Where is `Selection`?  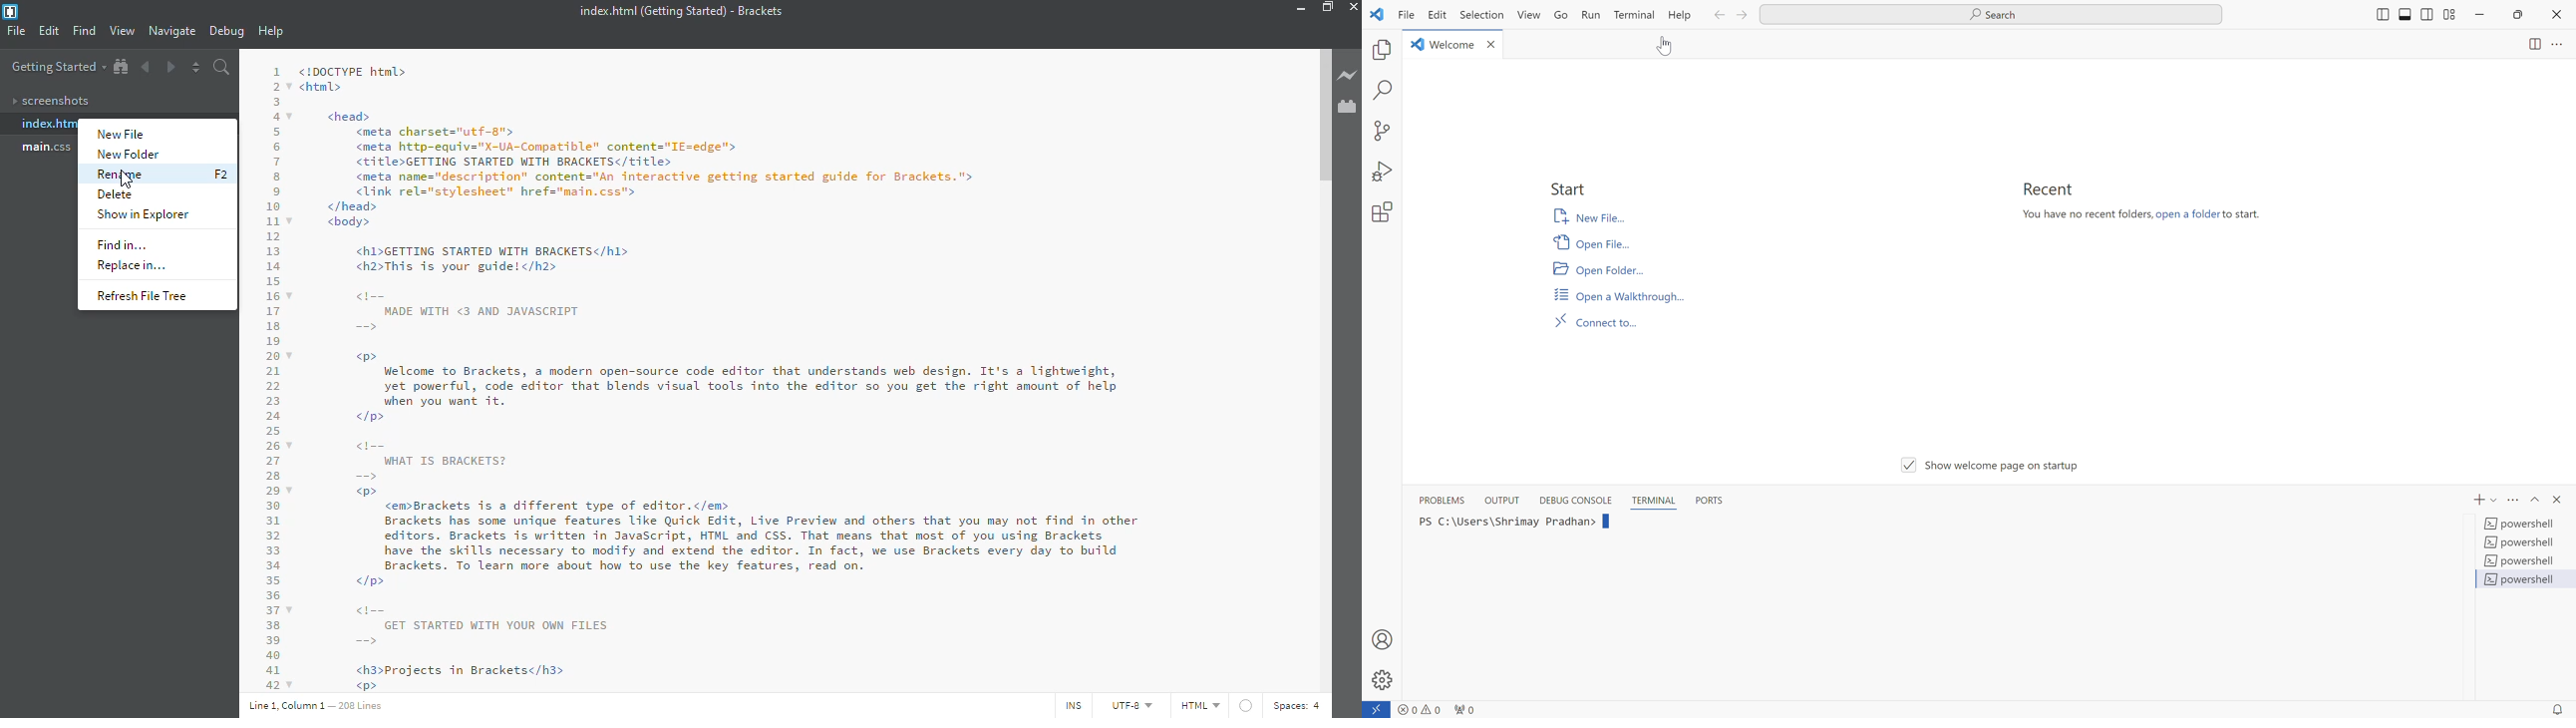
Selection is located at coordinates (1479, 15).